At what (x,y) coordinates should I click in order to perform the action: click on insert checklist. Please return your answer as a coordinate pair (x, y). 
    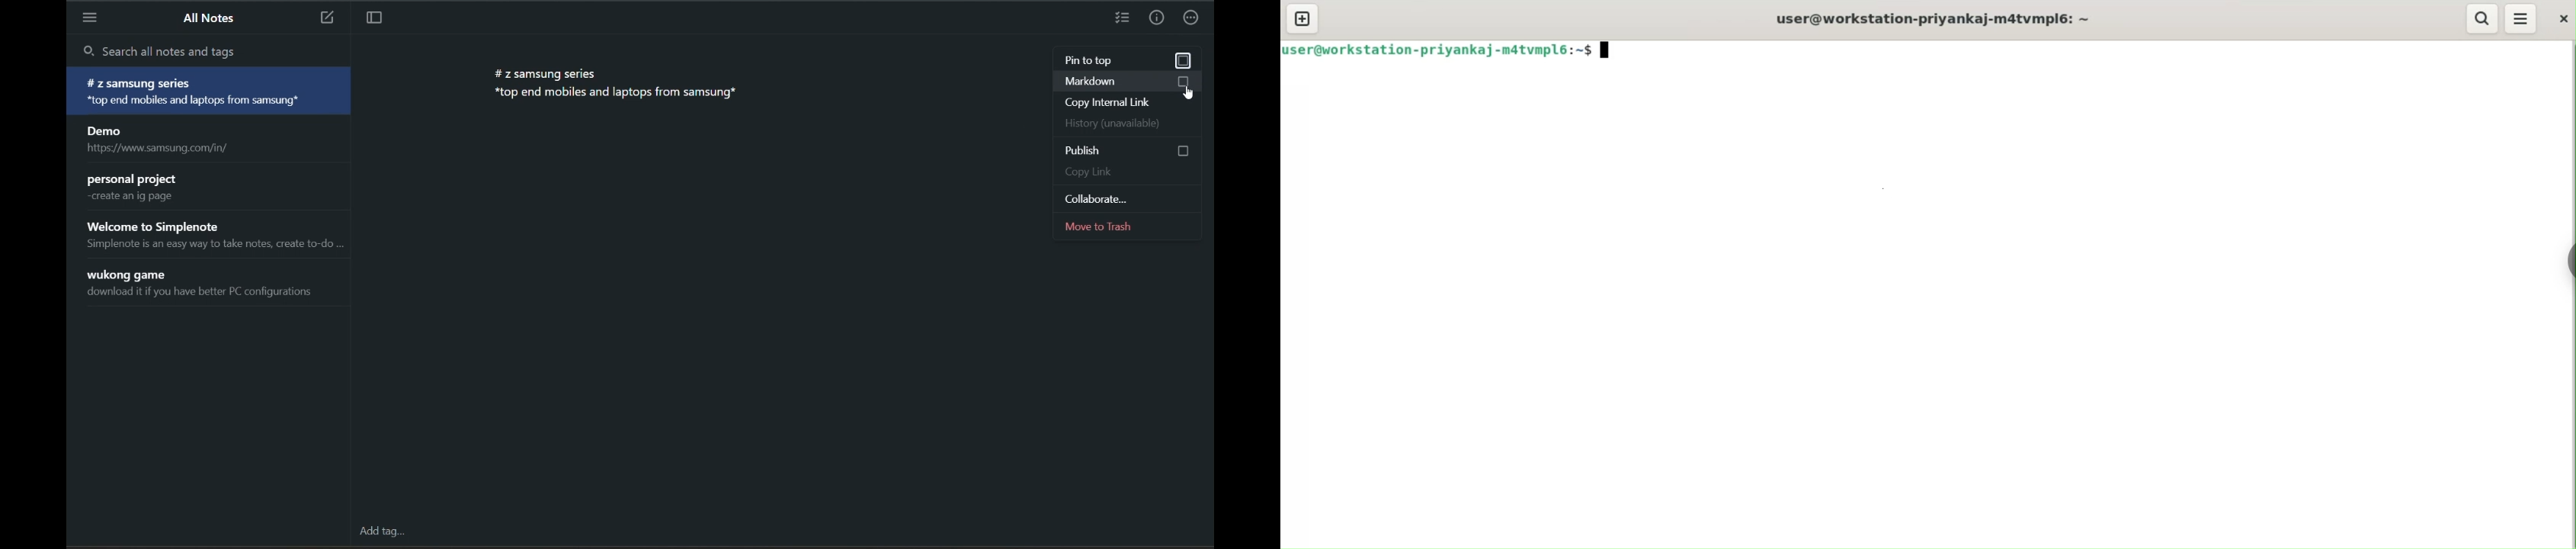
    Looking at the image, I should click on (1120, 18).